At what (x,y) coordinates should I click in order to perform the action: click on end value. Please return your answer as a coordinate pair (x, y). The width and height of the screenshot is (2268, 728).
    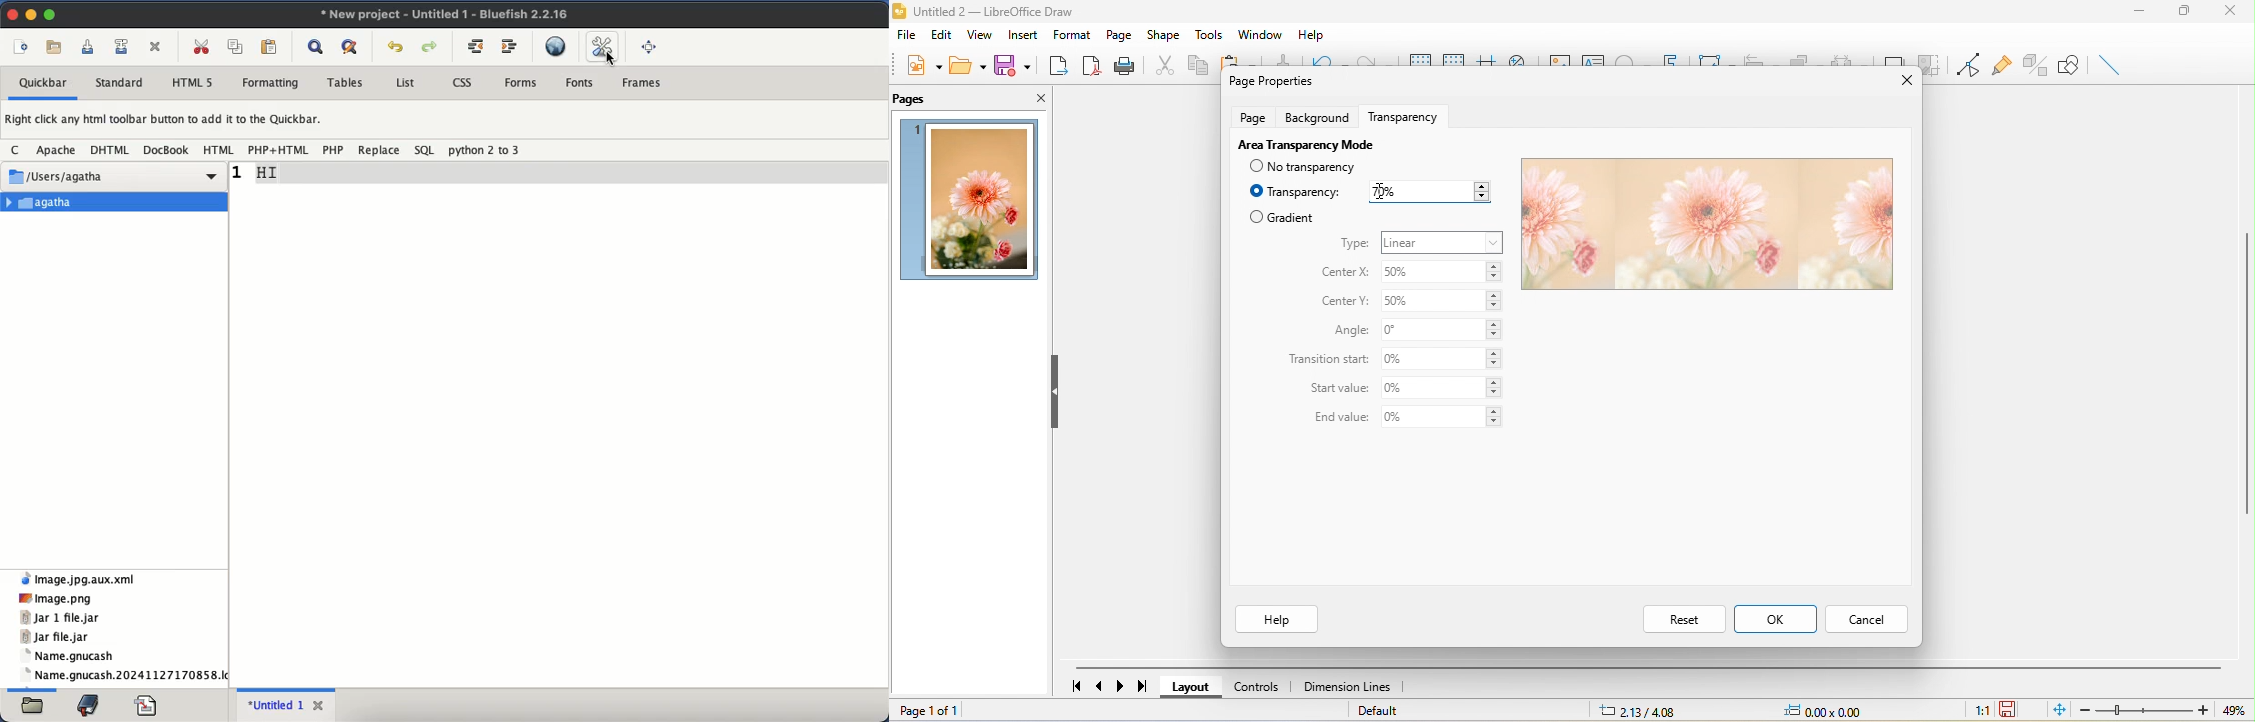
    Looking at the image, I should click on (1336, 418).